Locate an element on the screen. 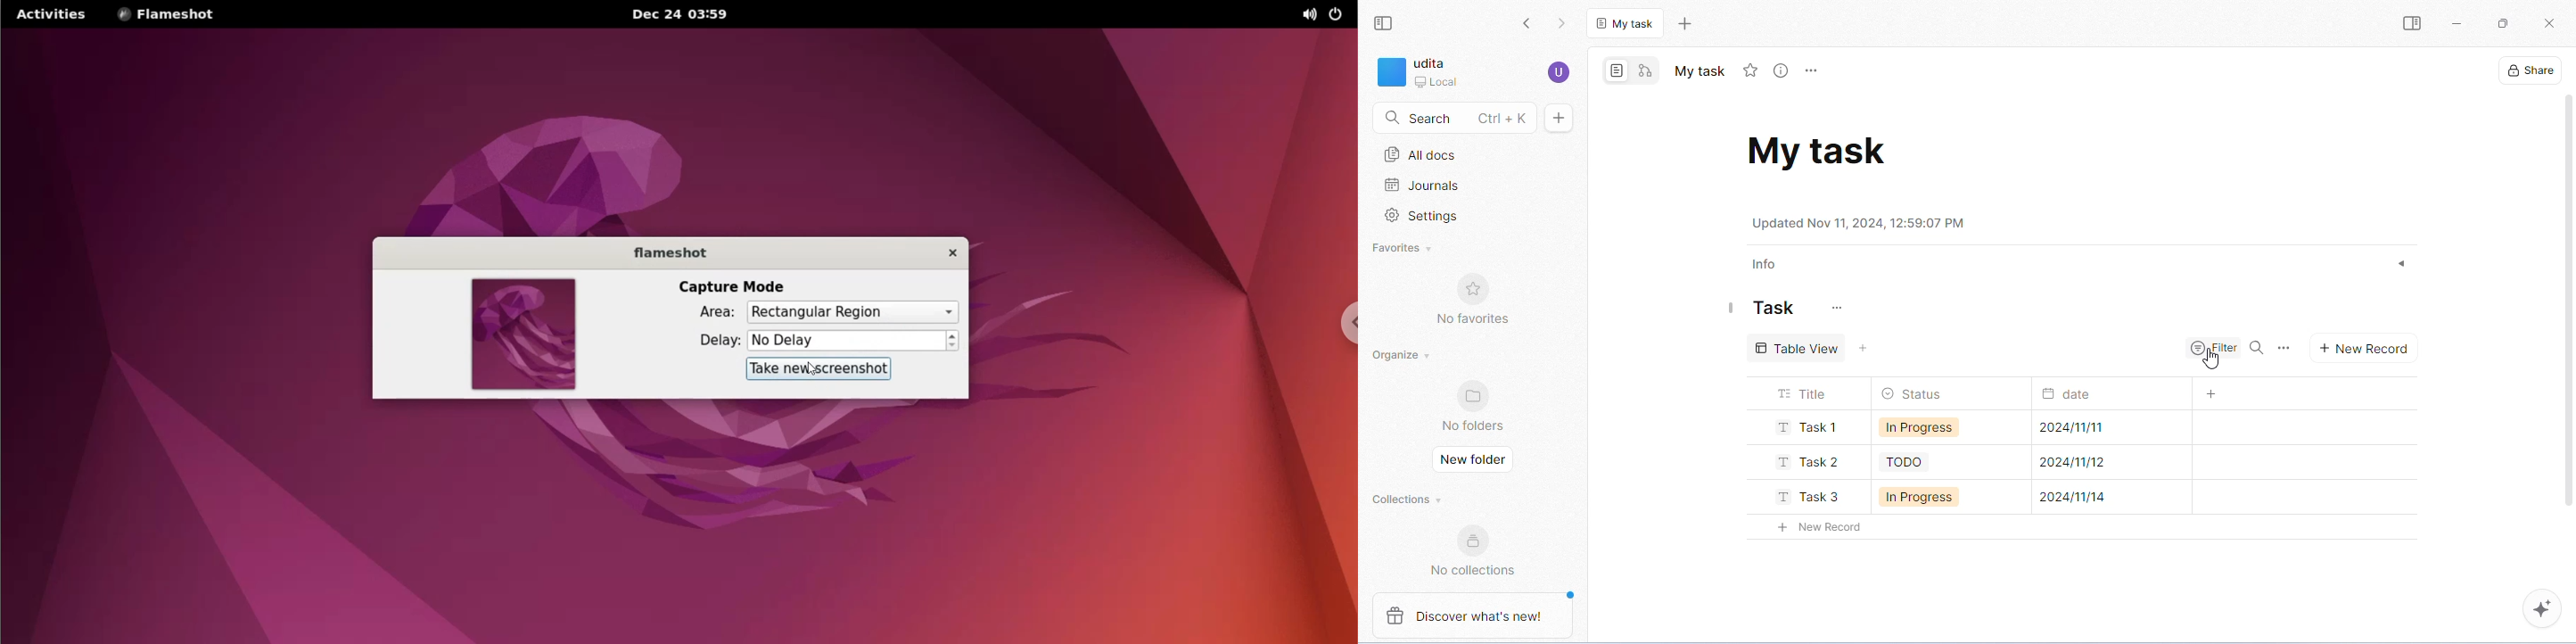 This screenshot has height=644, width=2576. search is located at coordinates (2261, 349).